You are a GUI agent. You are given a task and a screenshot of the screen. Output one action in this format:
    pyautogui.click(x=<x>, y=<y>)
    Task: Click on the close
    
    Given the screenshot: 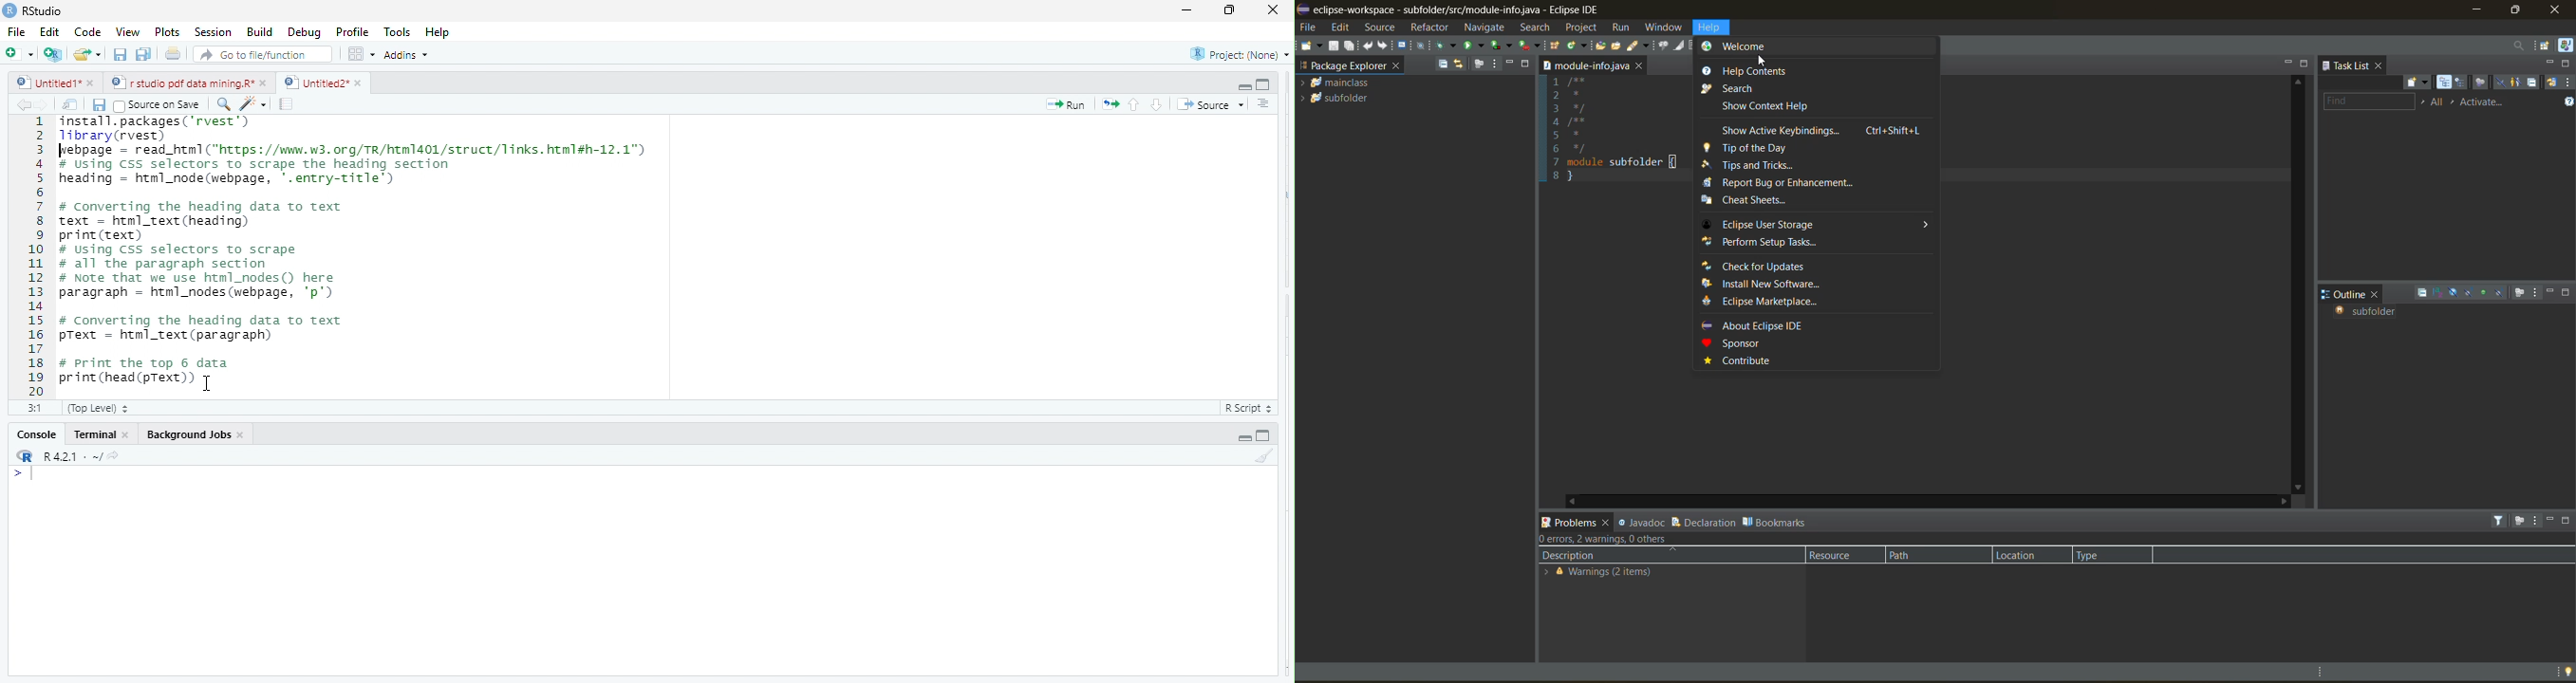 What is the action you would take?
    pyautogui.click(x=93, y=84)
    